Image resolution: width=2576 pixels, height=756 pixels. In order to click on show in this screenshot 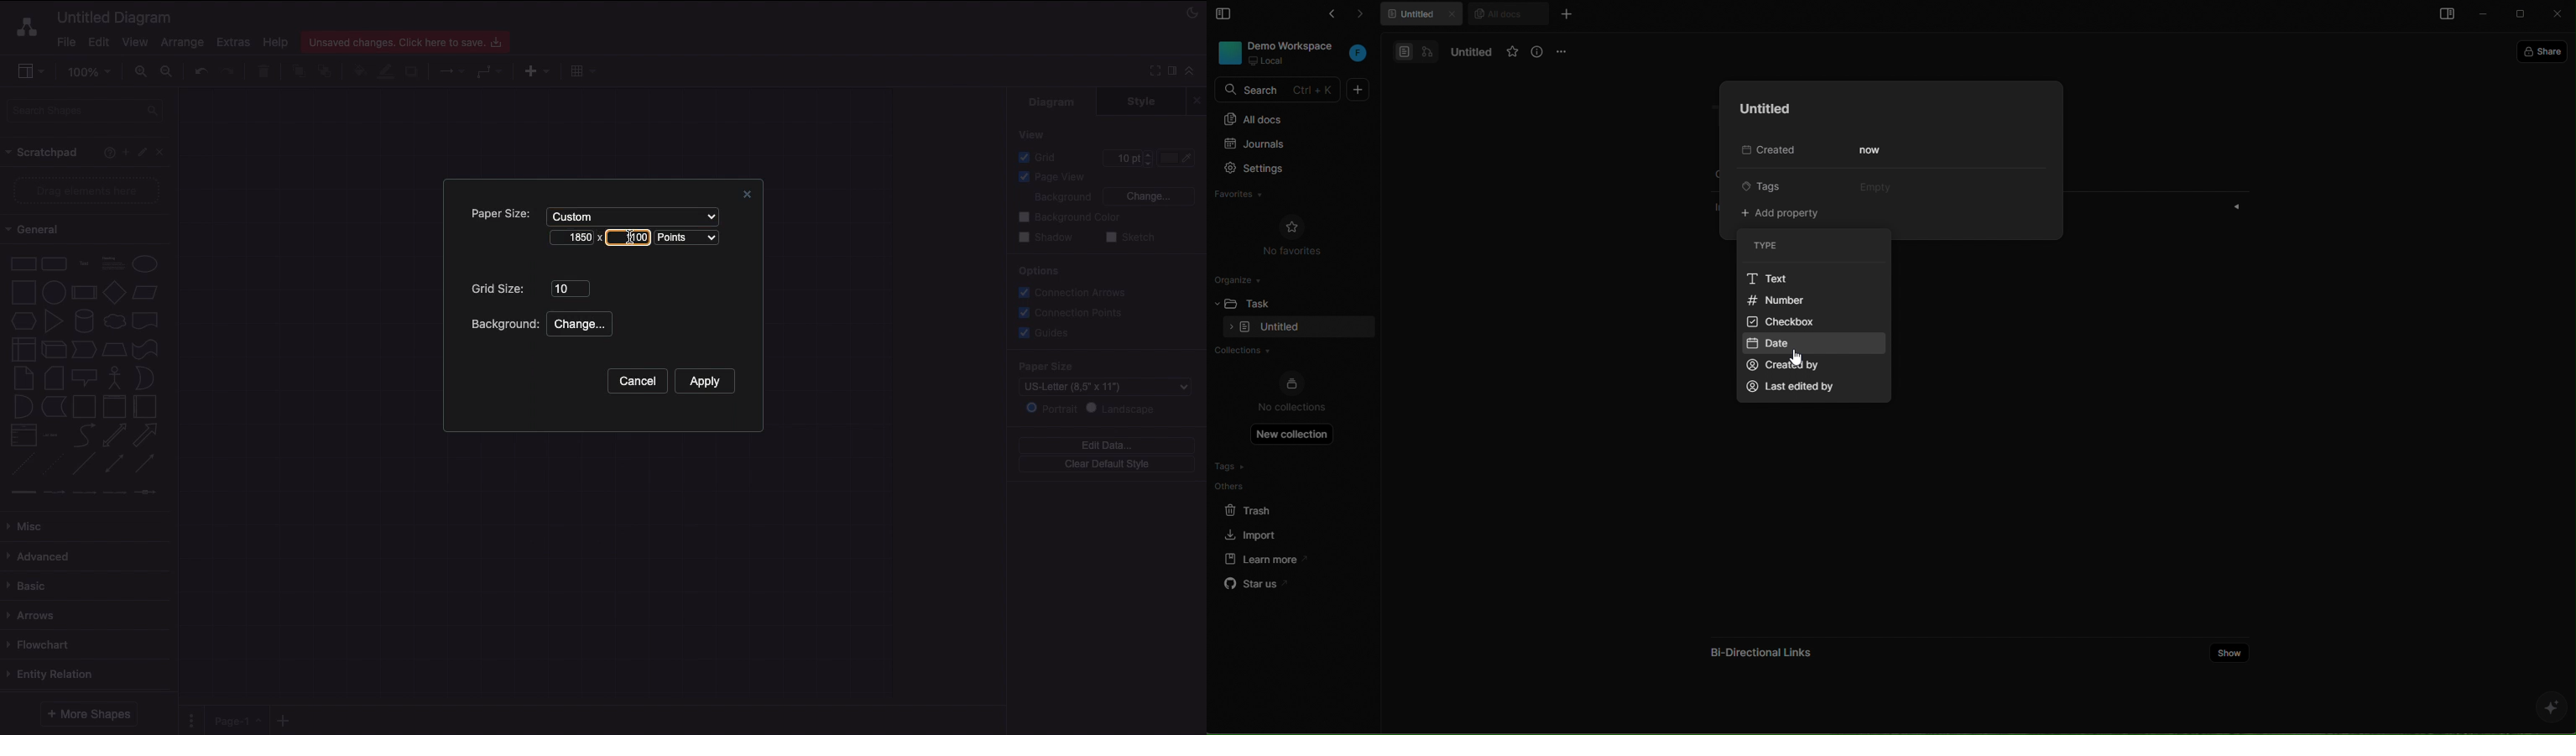, I will do `click(2230, 651)`.